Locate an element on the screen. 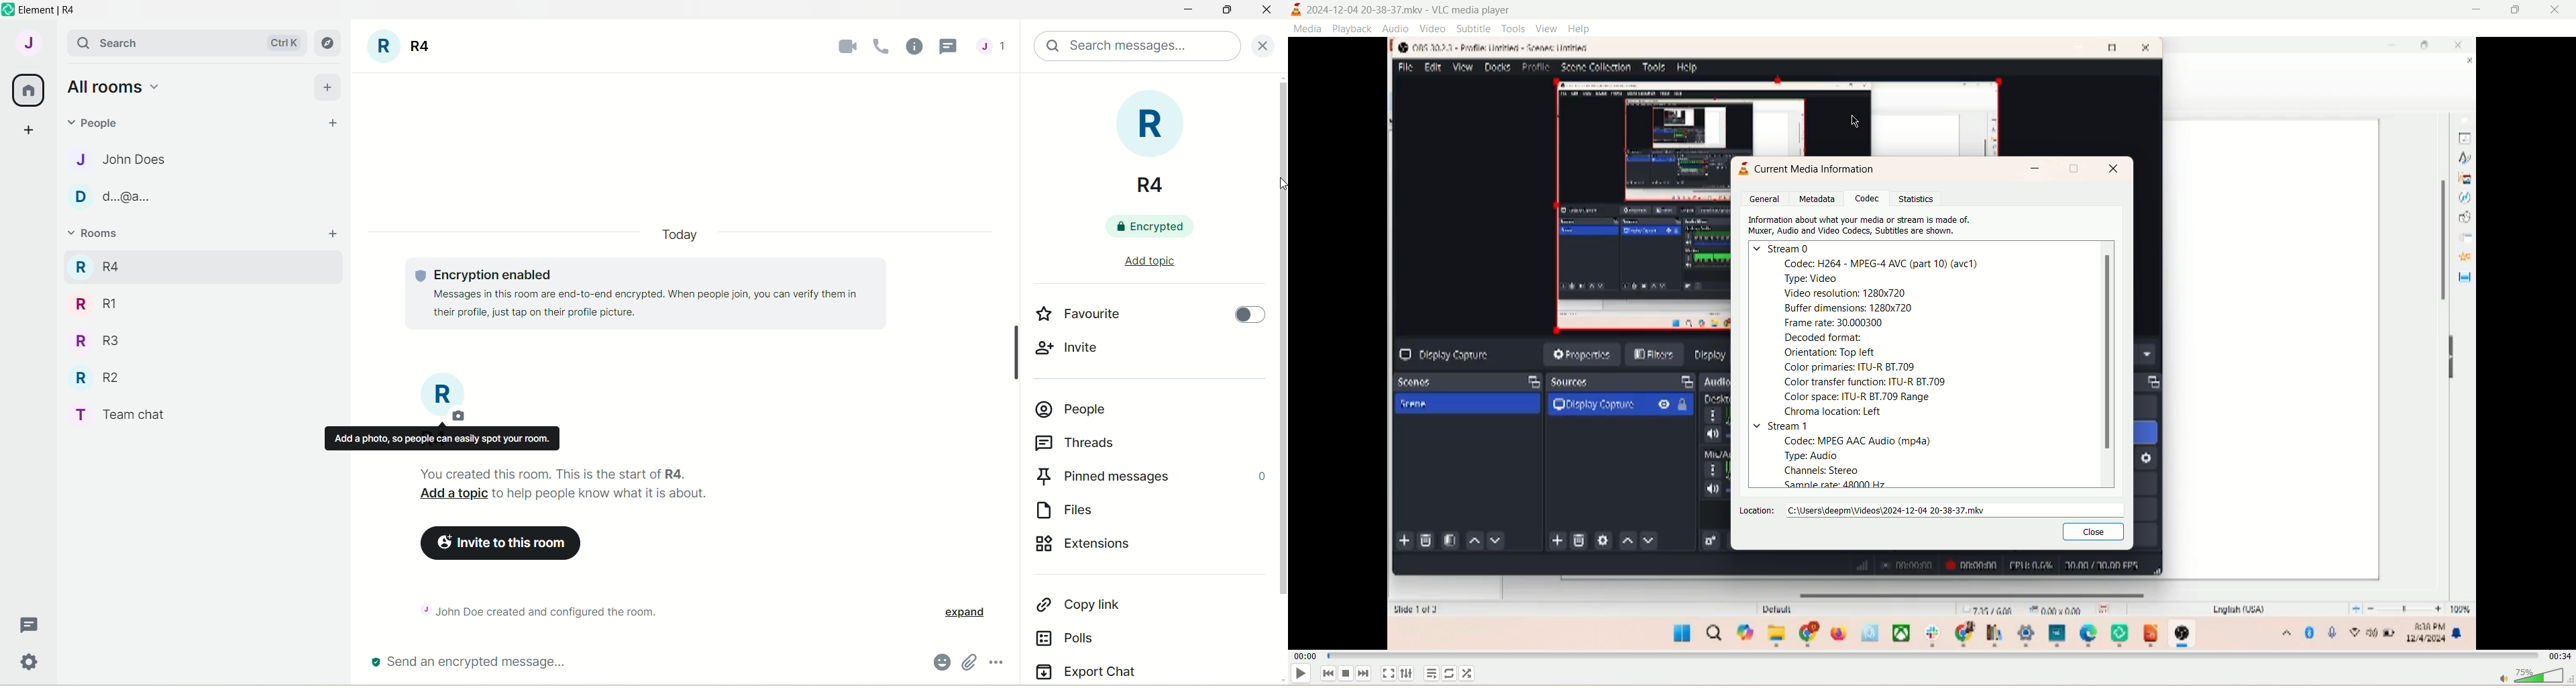  logo is located at coordinates (8, 10).